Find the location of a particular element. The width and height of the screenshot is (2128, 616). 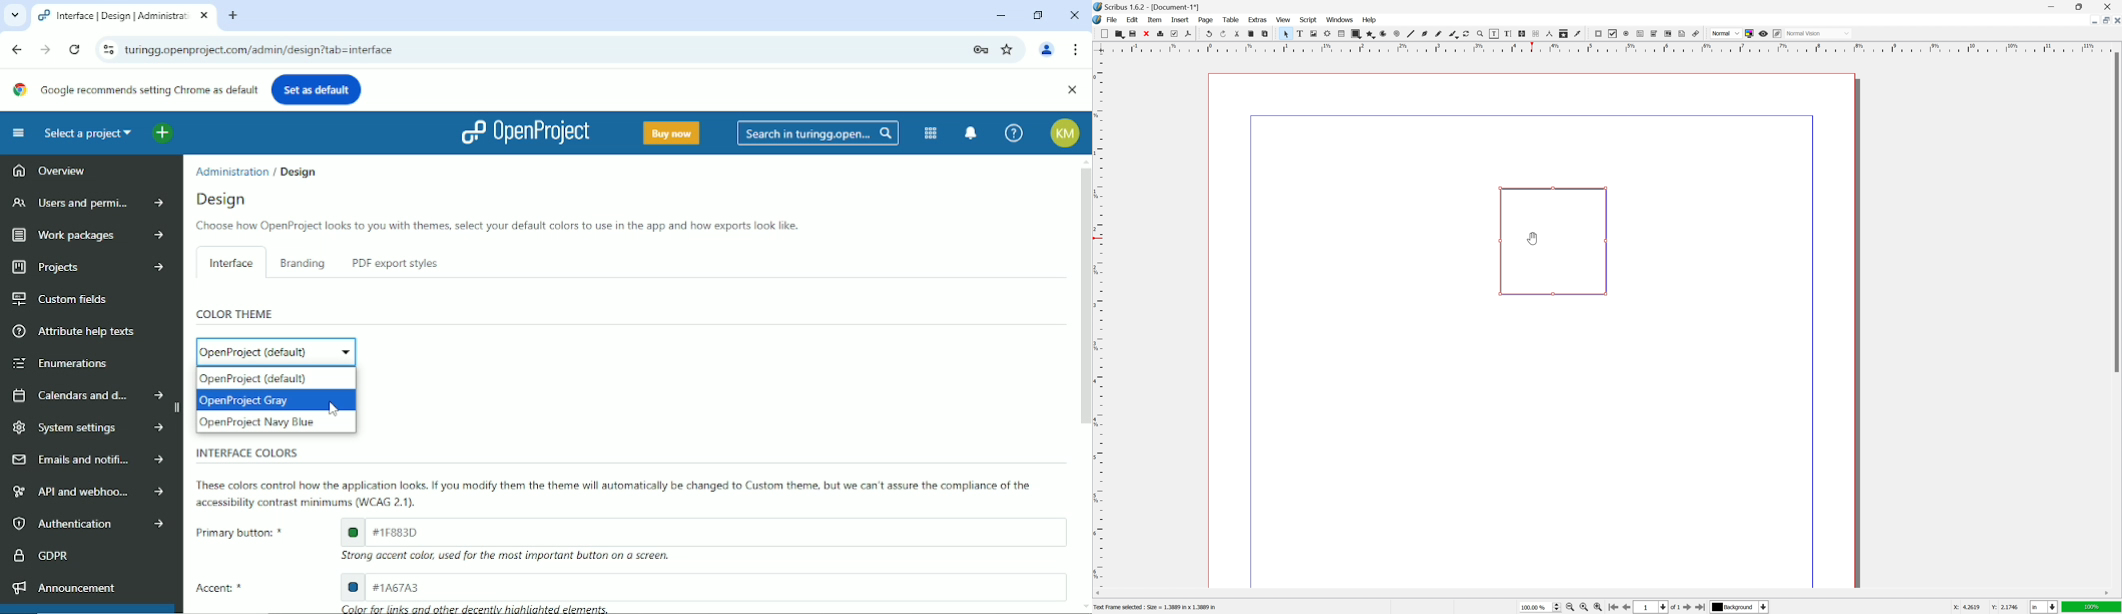

link annotation is located at coordinates (1553, 242).